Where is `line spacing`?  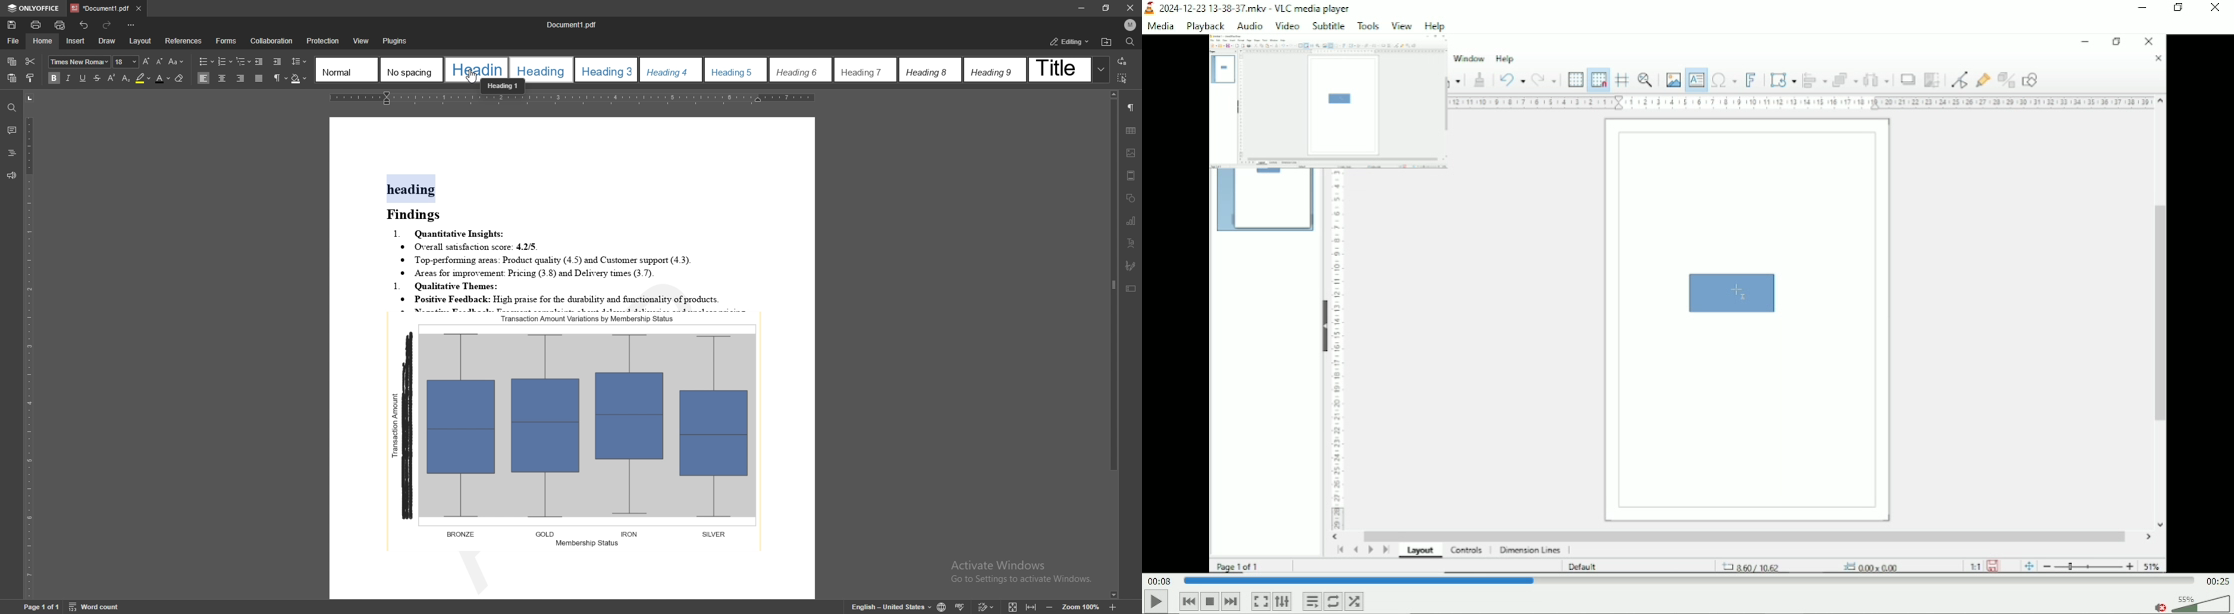 line spacing is located at coordinates (299, 61).